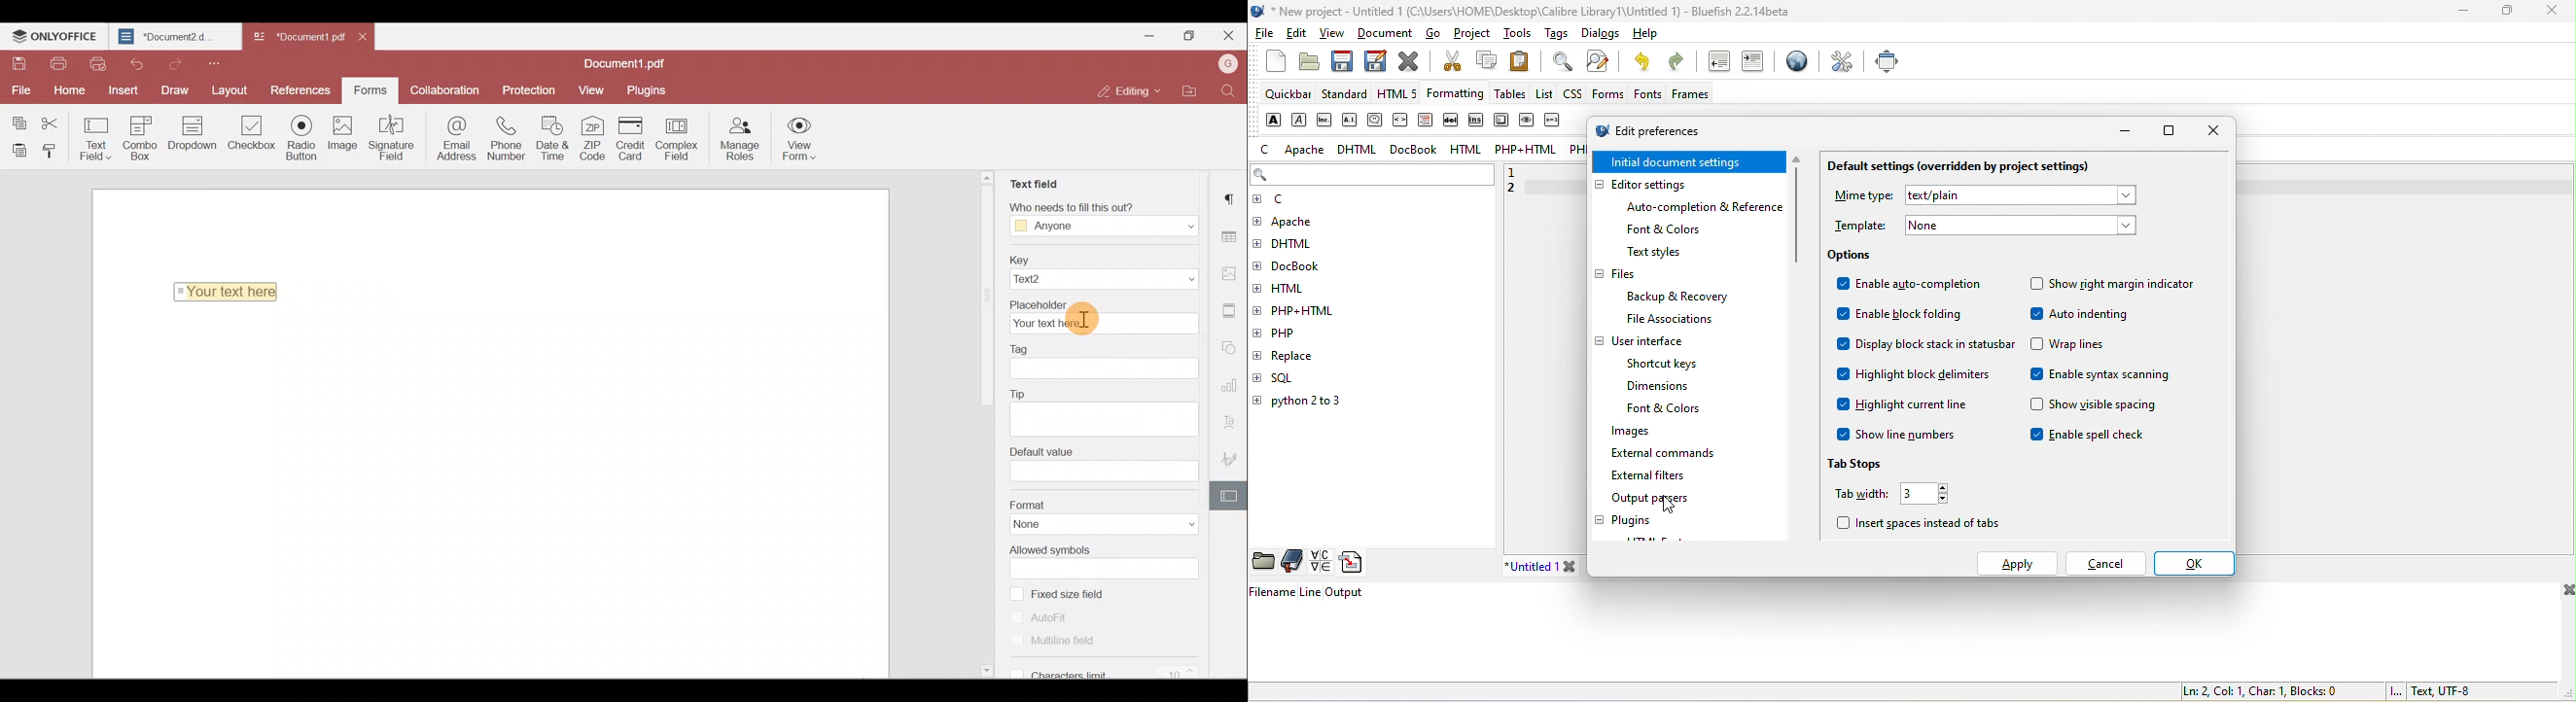 This screenshot has width=2576, height=728. I want to click on ONLYOFFICE, so click(55, 36).